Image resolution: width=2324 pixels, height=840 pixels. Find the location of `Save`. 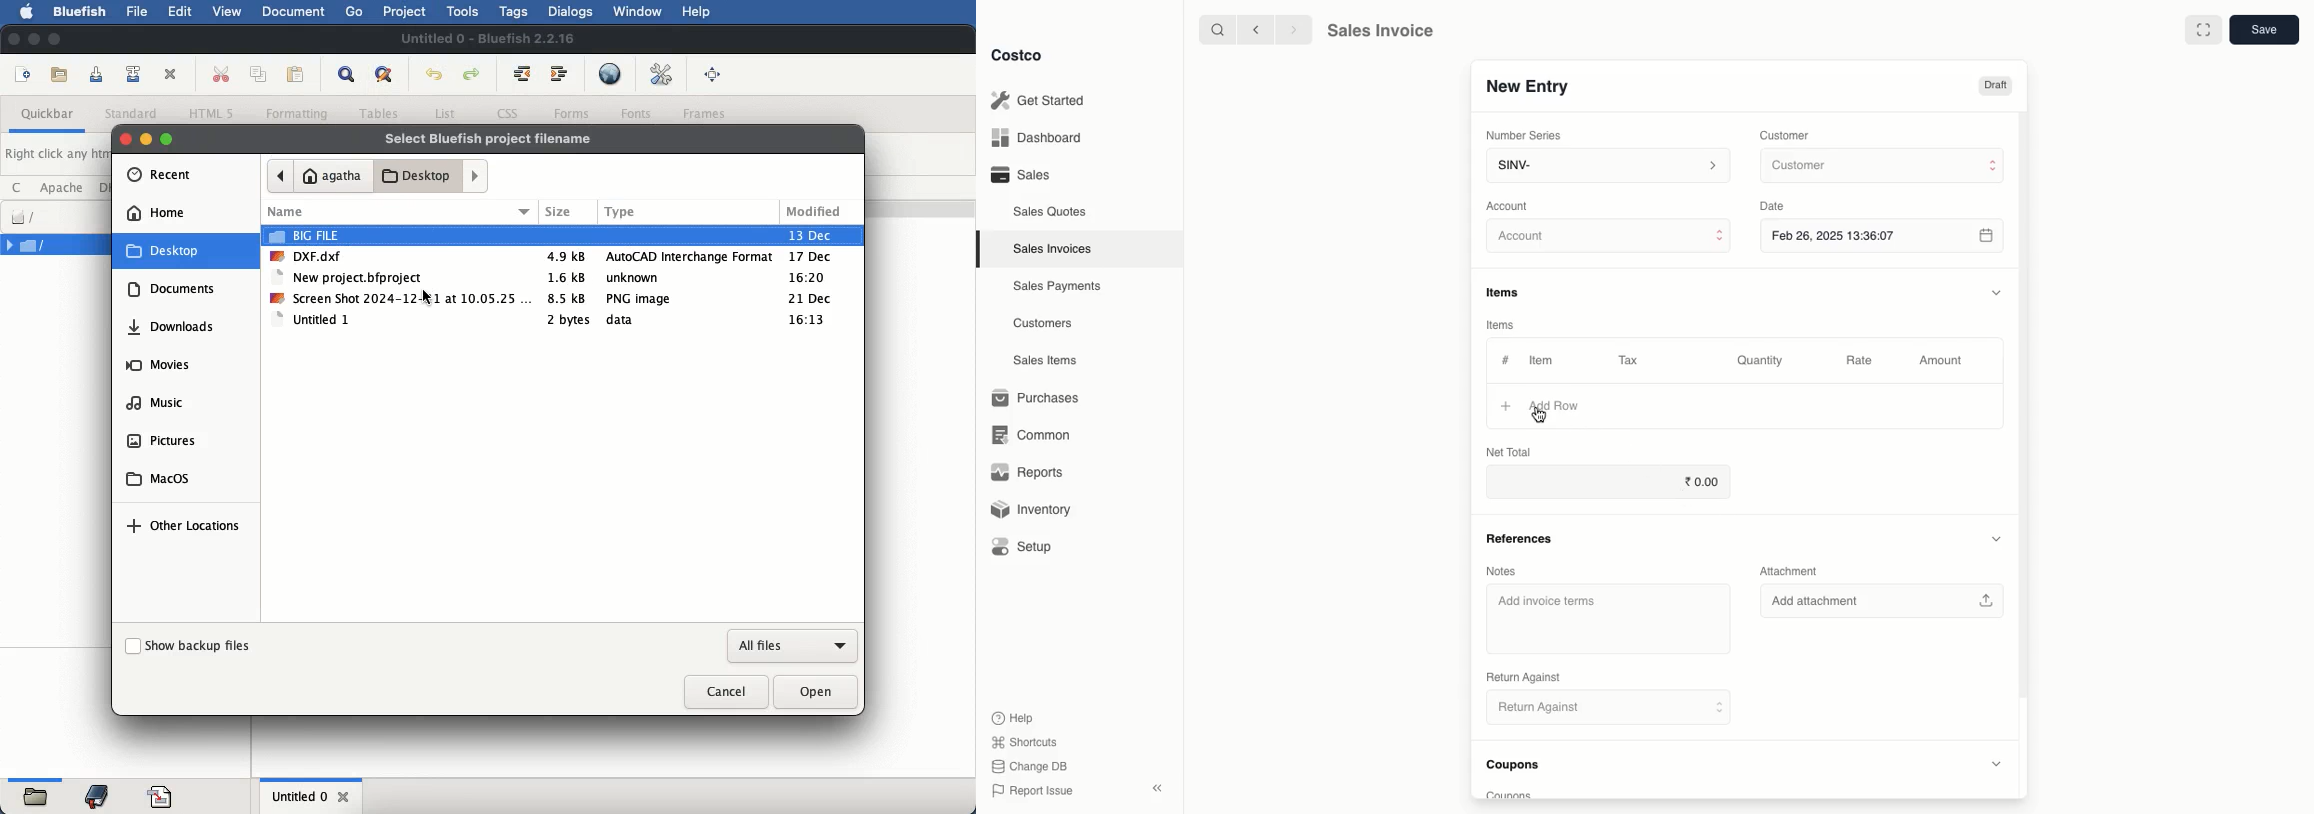

Save is located at coordinates (2267, 32).